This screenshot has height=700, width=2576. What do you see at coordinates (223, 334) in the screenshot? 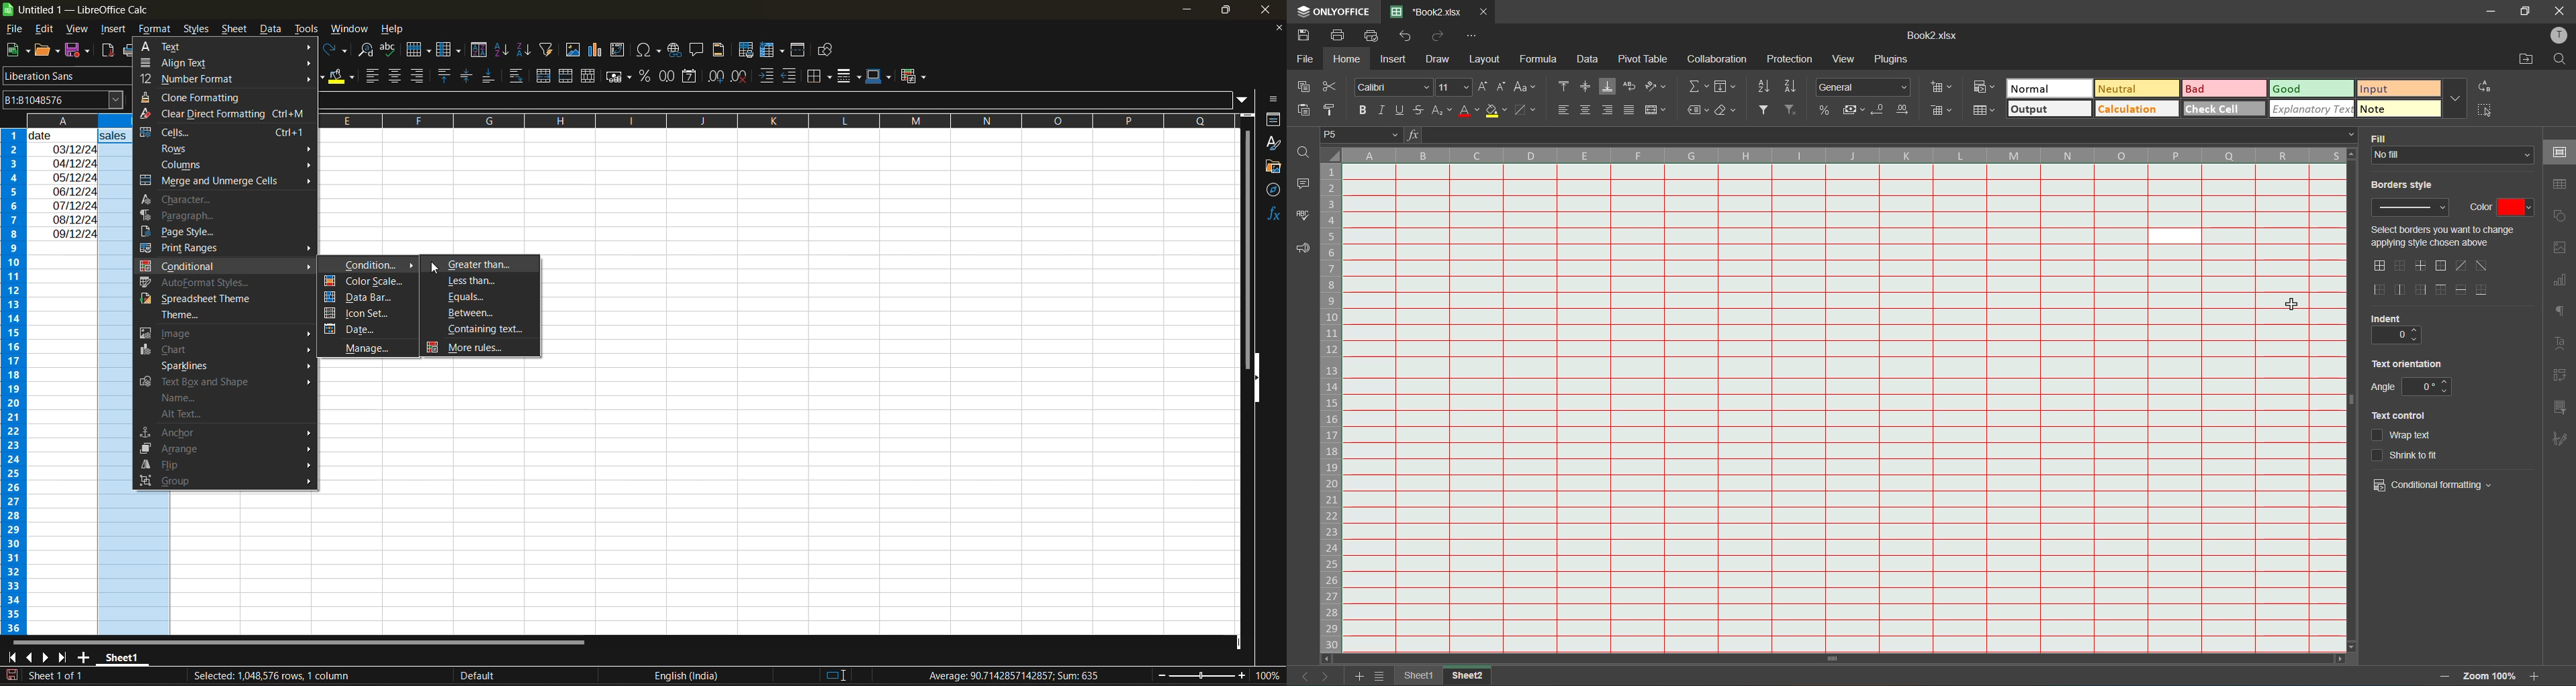
I see `image` at bounding box center [223, 334].